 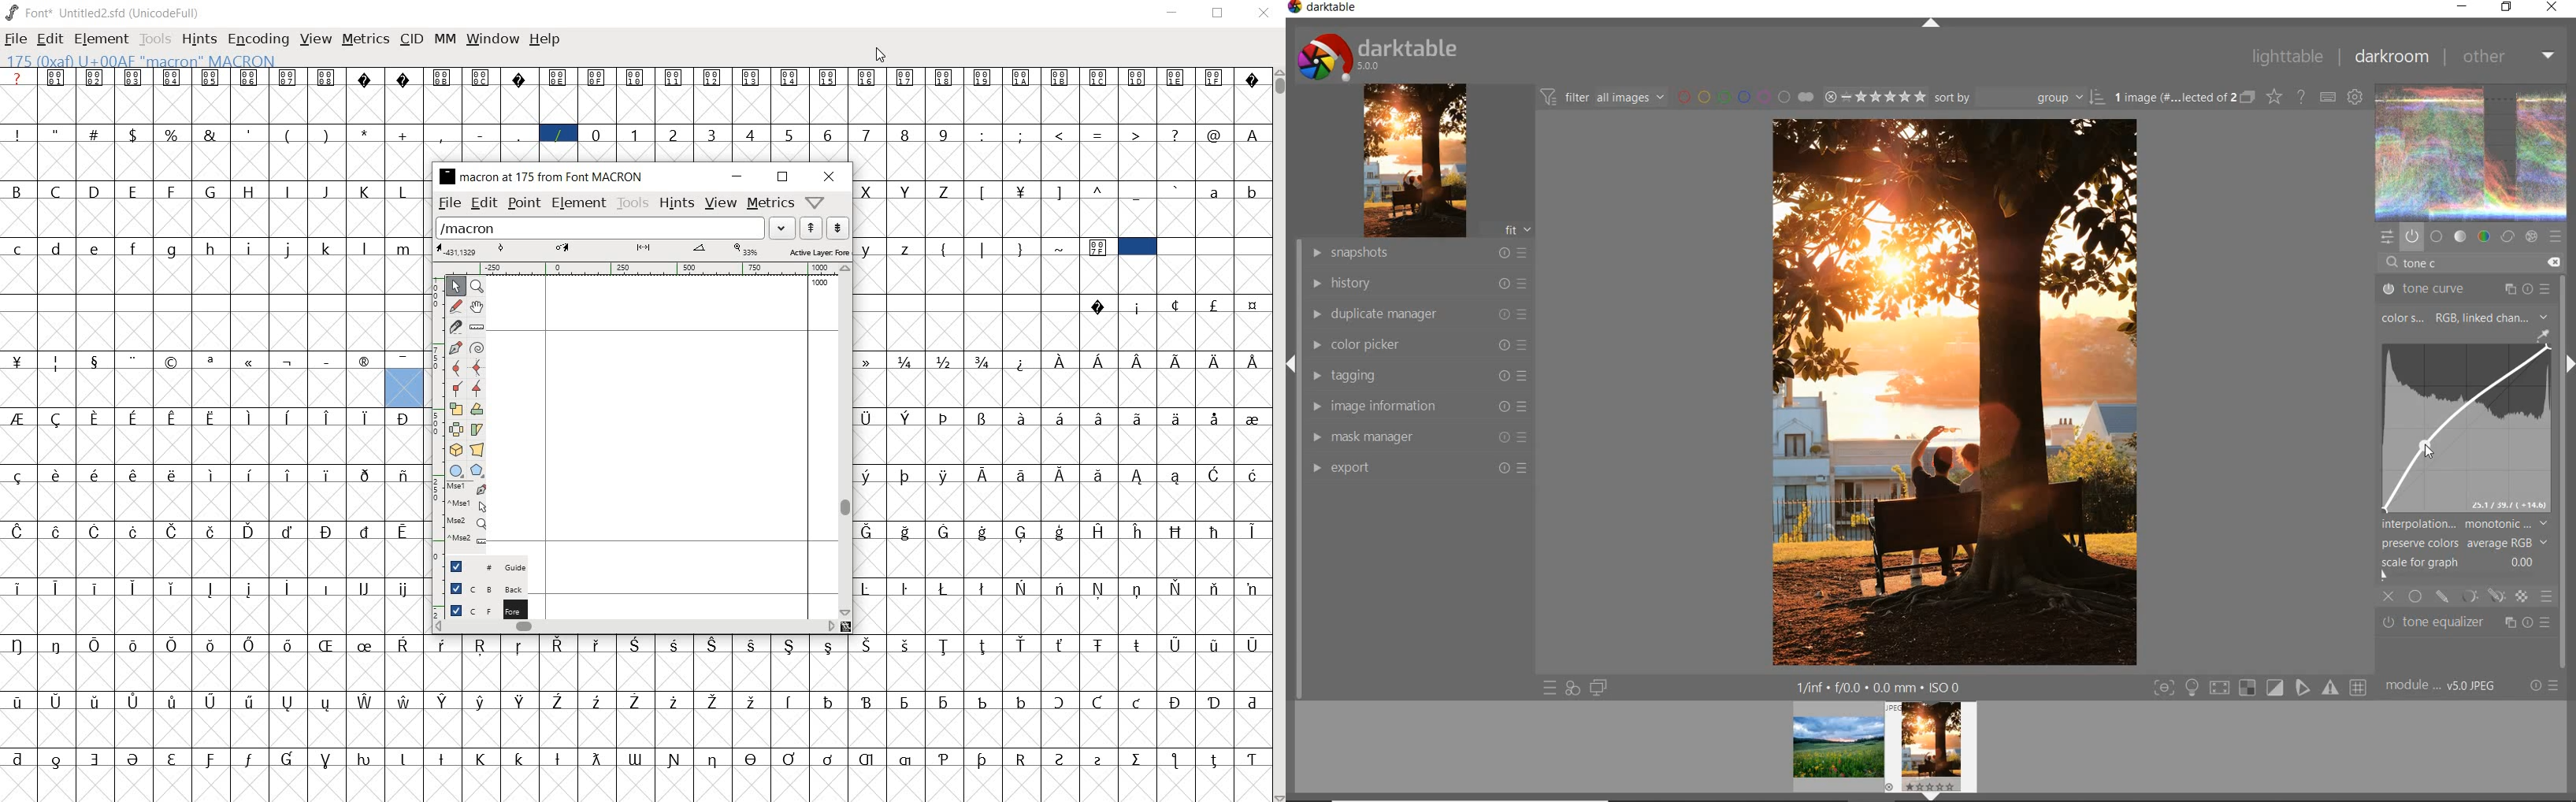 What do you see at coordinates (715, 700) in the screenshot?
I see `Symbol` at bounding box center [715, 700].